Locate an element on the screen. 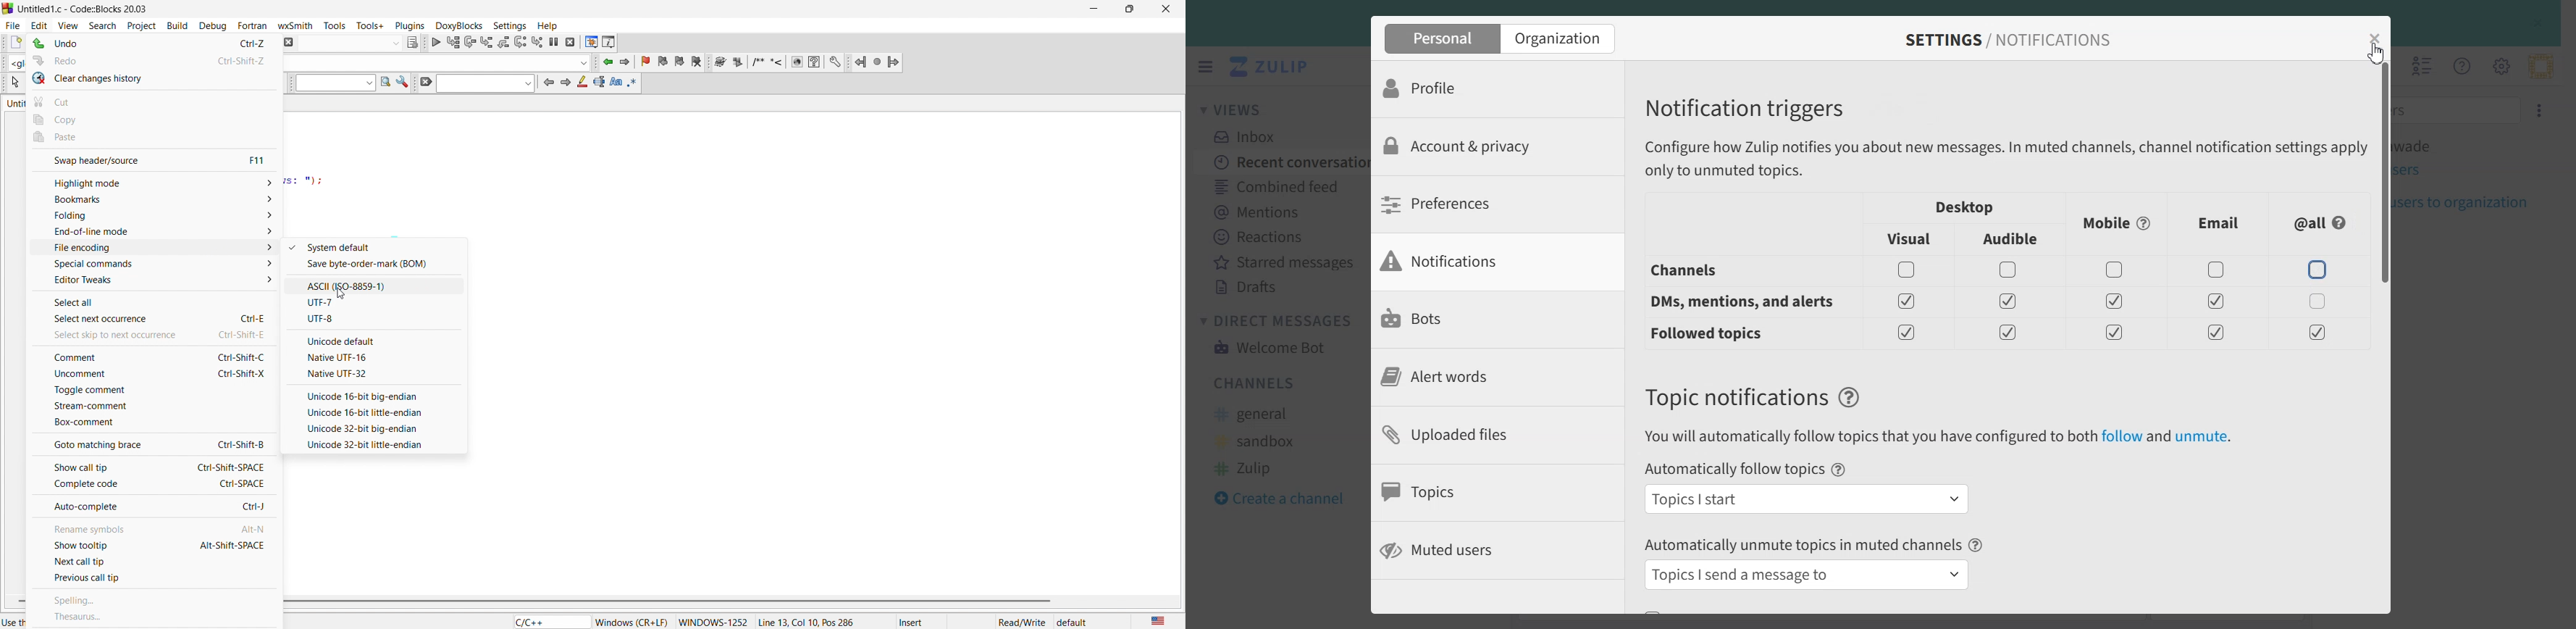 The image size is (2576, 644). thesaurus is located at coordinates (157, 620).